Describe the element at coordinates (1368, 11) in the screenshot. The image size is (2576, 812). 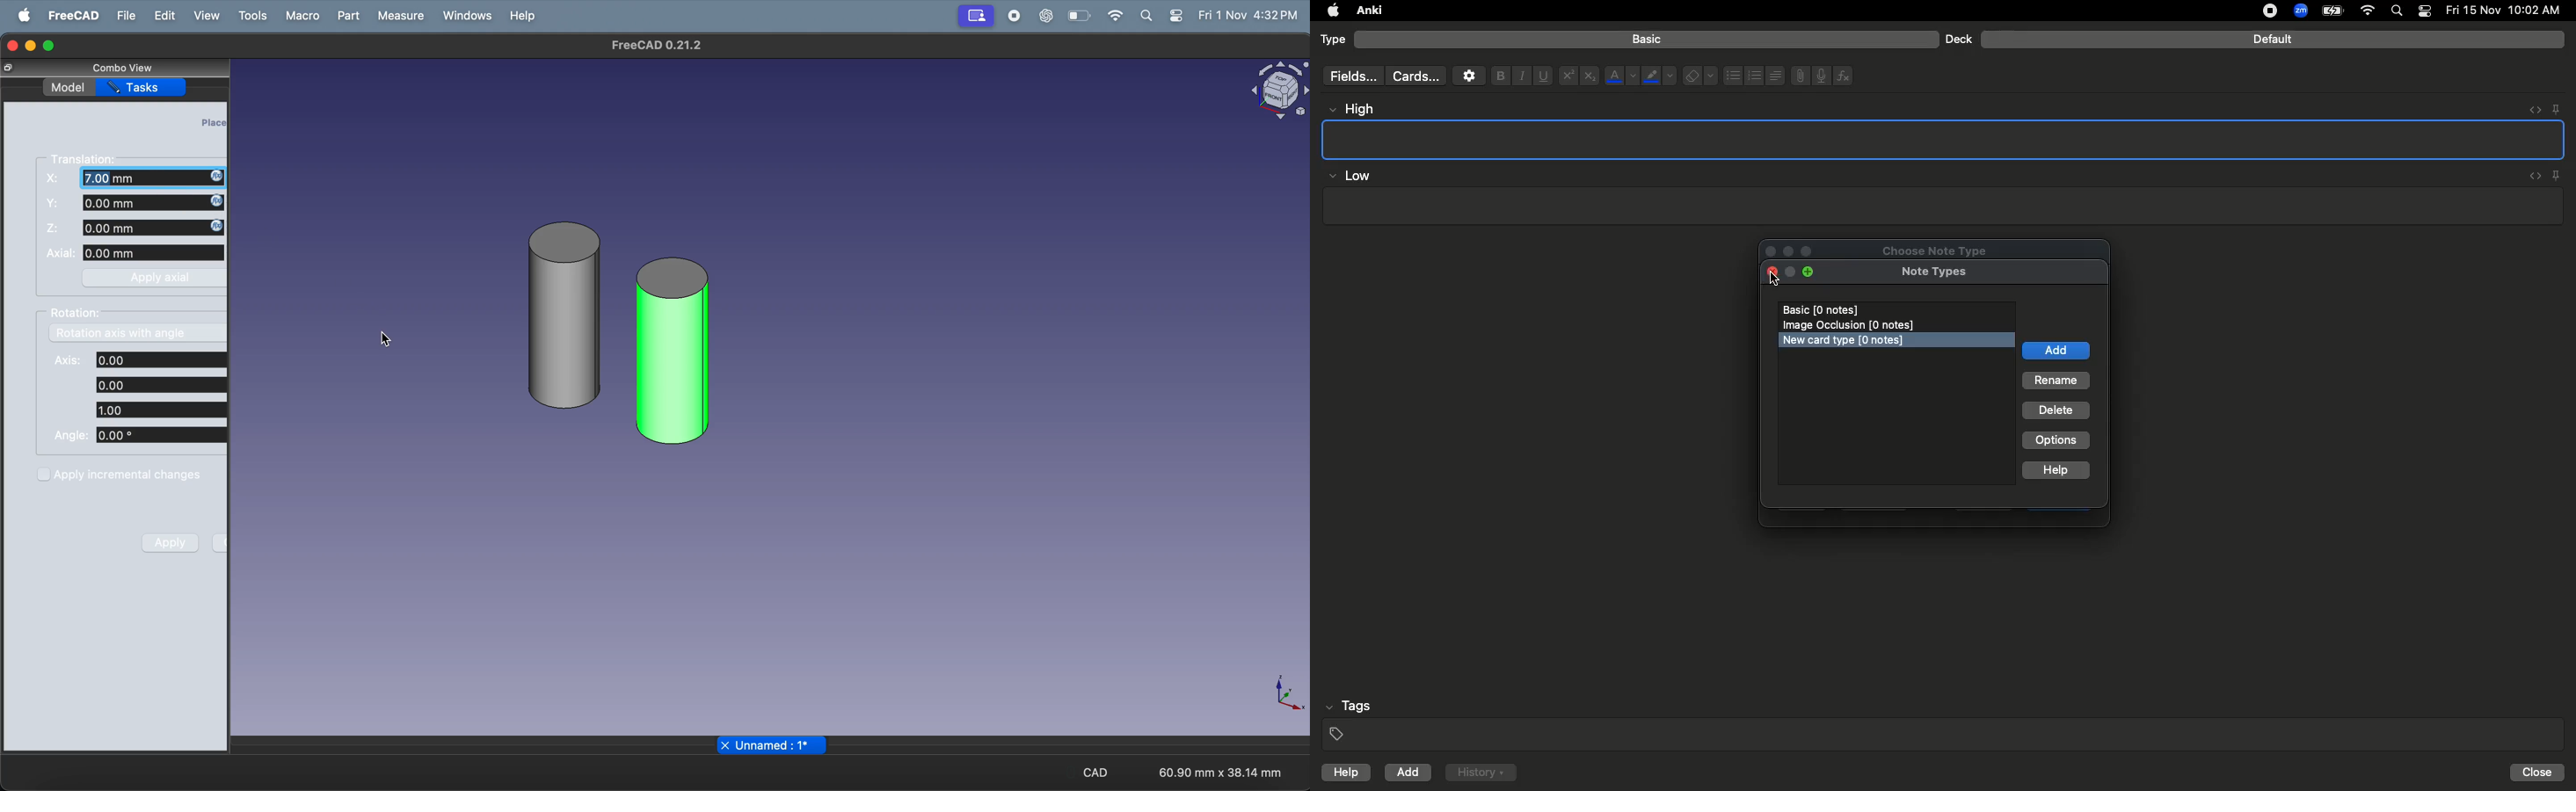
I see `Anki` at that location.